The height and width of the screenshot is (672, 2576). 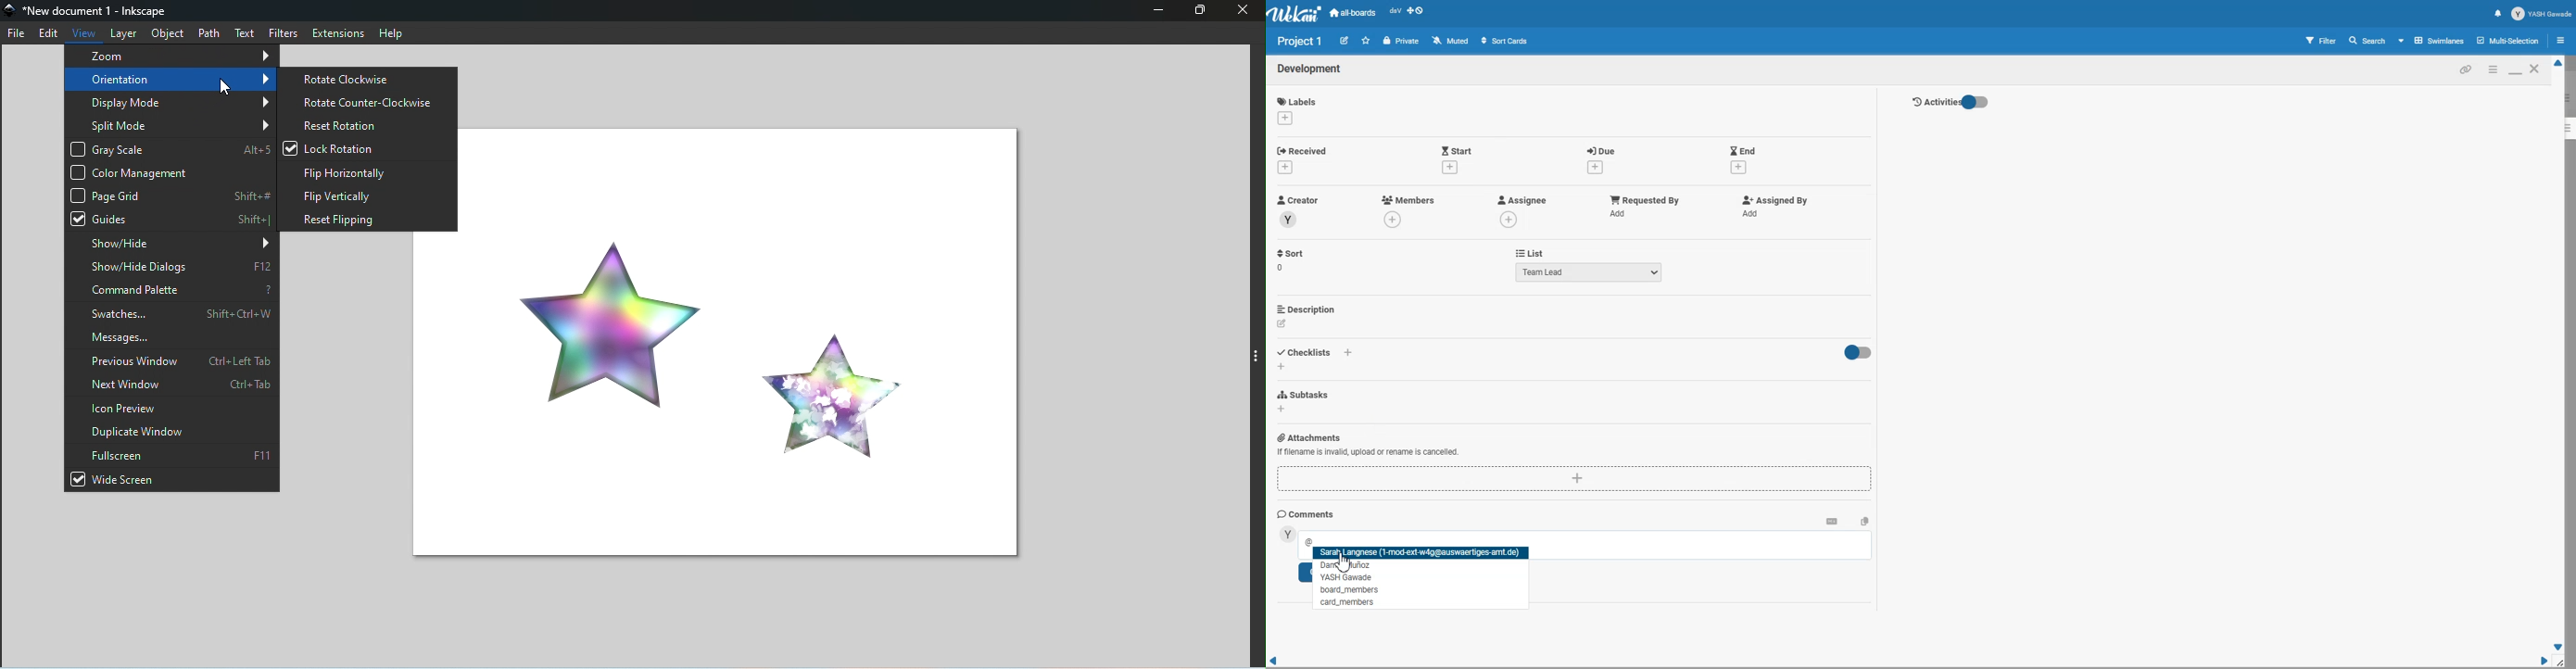 What do you see at coordinates (244, 33) in the screenshot?
I see `Text` at bounding box center [244, 33].